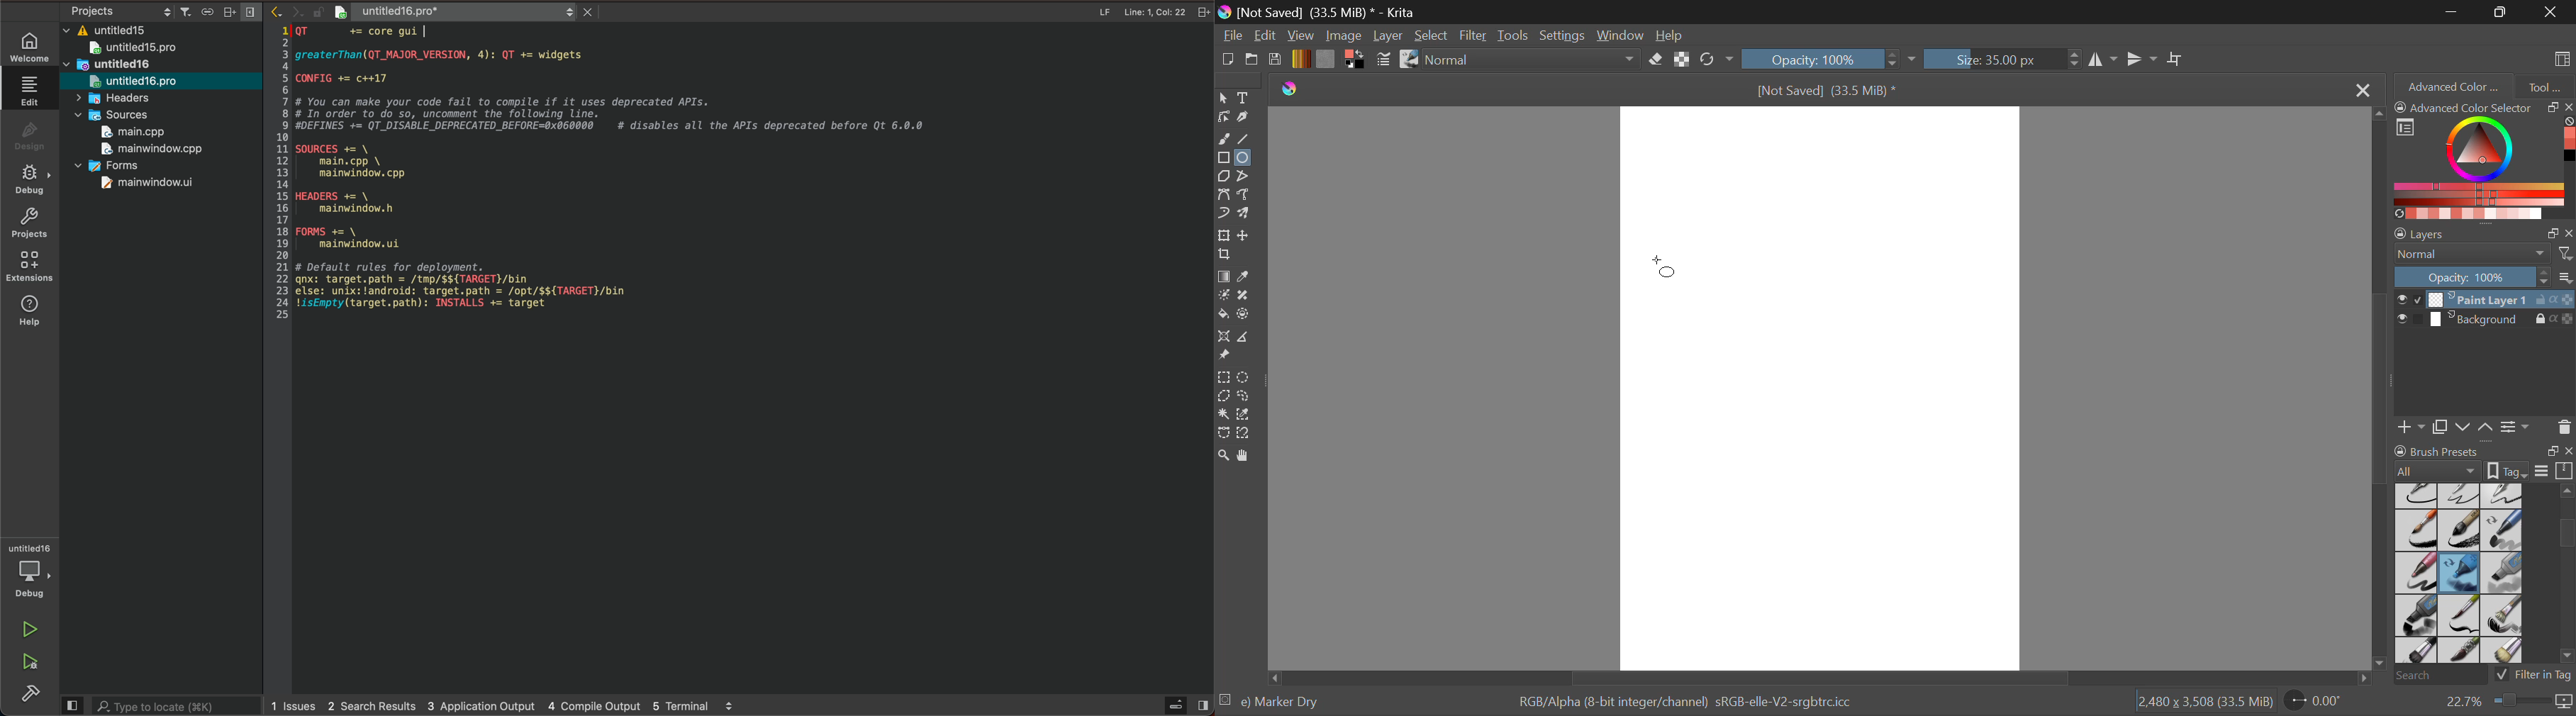 This screenshot has width=2576, height=728. What do you see at coordinates (2436, 676) in the screenshot?
I see `Search` at bounding box center [2436, 676].